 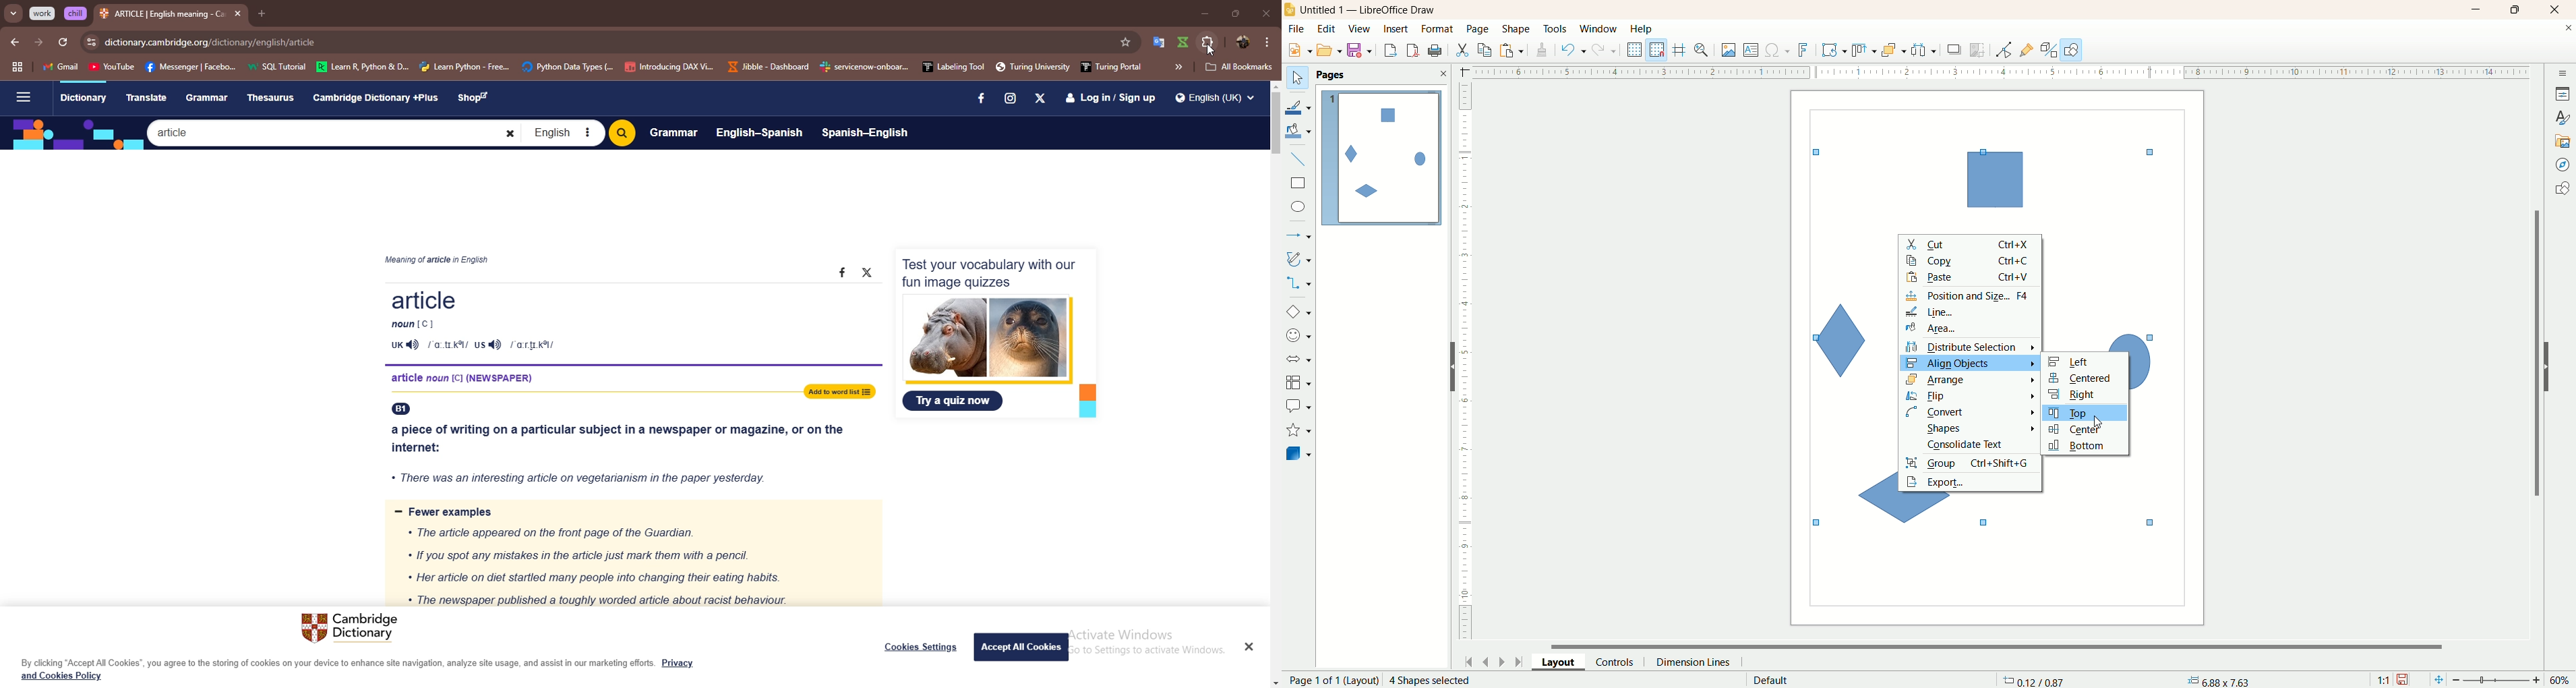 I want to click on unselected shape, so click(x=1874, y=498).